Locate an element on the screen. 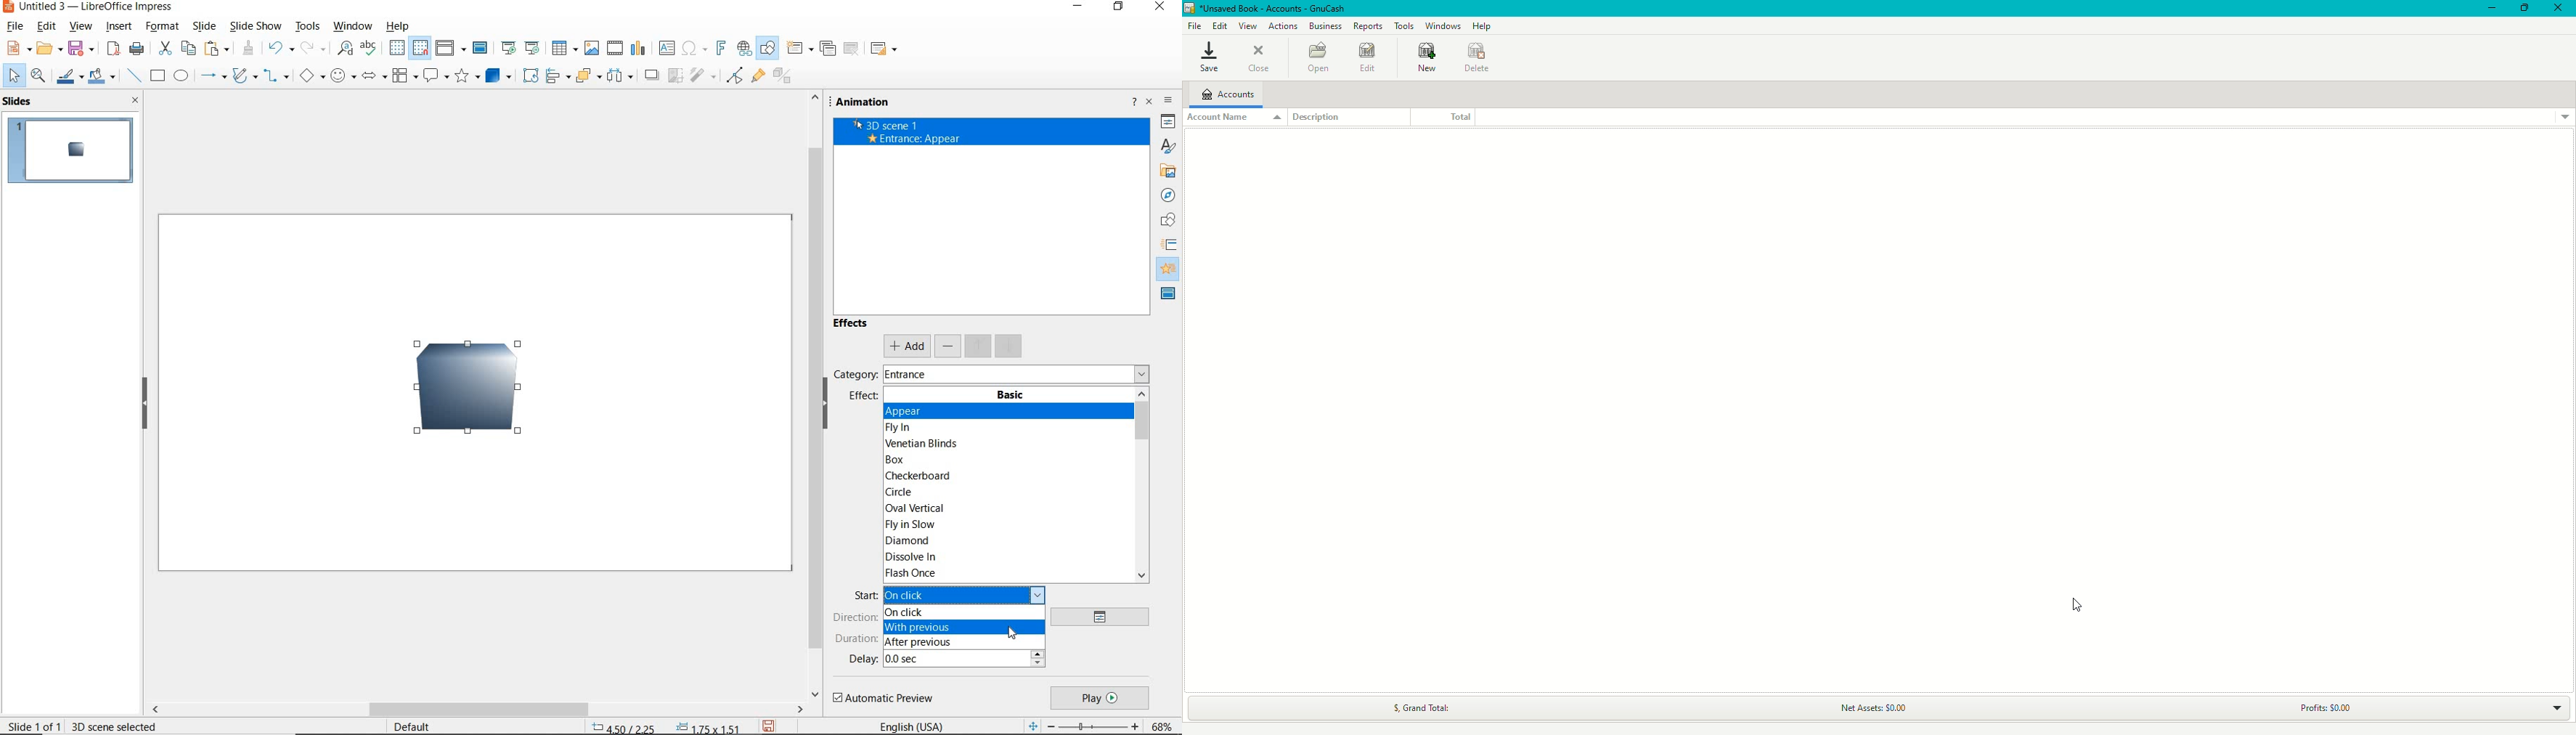  save is located at coordinates (769, 725).